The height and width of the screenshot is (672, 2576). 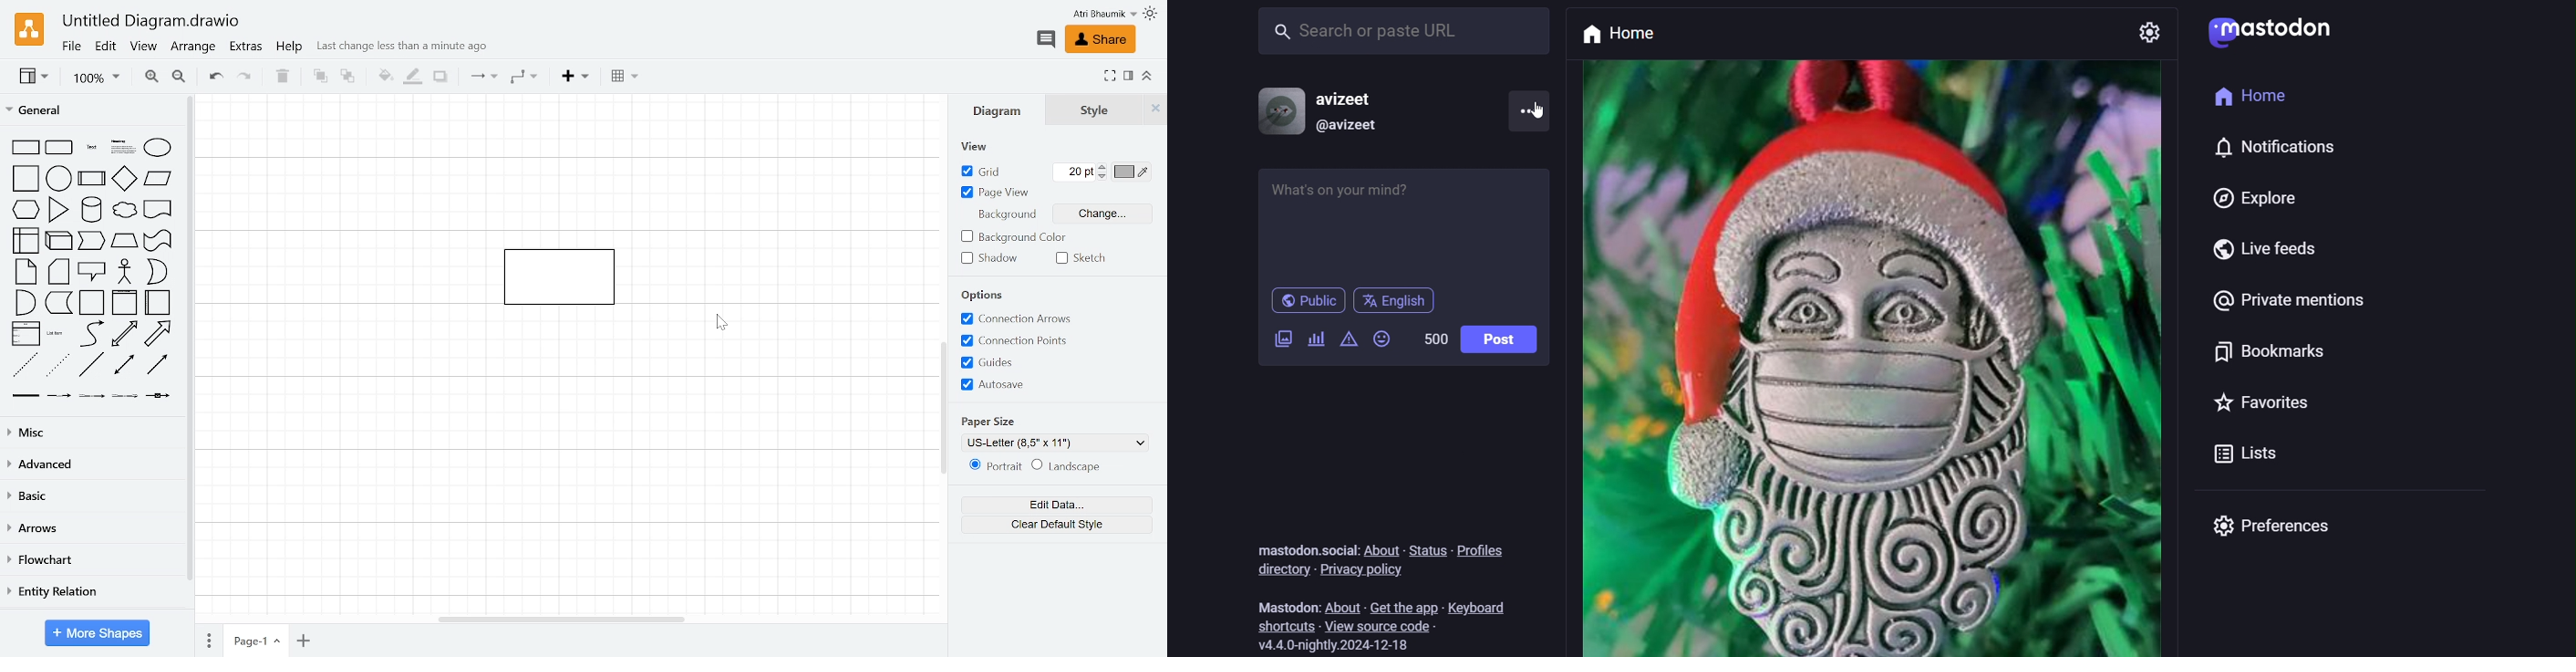 I want to click on setting, so click(x=2132, y=32).